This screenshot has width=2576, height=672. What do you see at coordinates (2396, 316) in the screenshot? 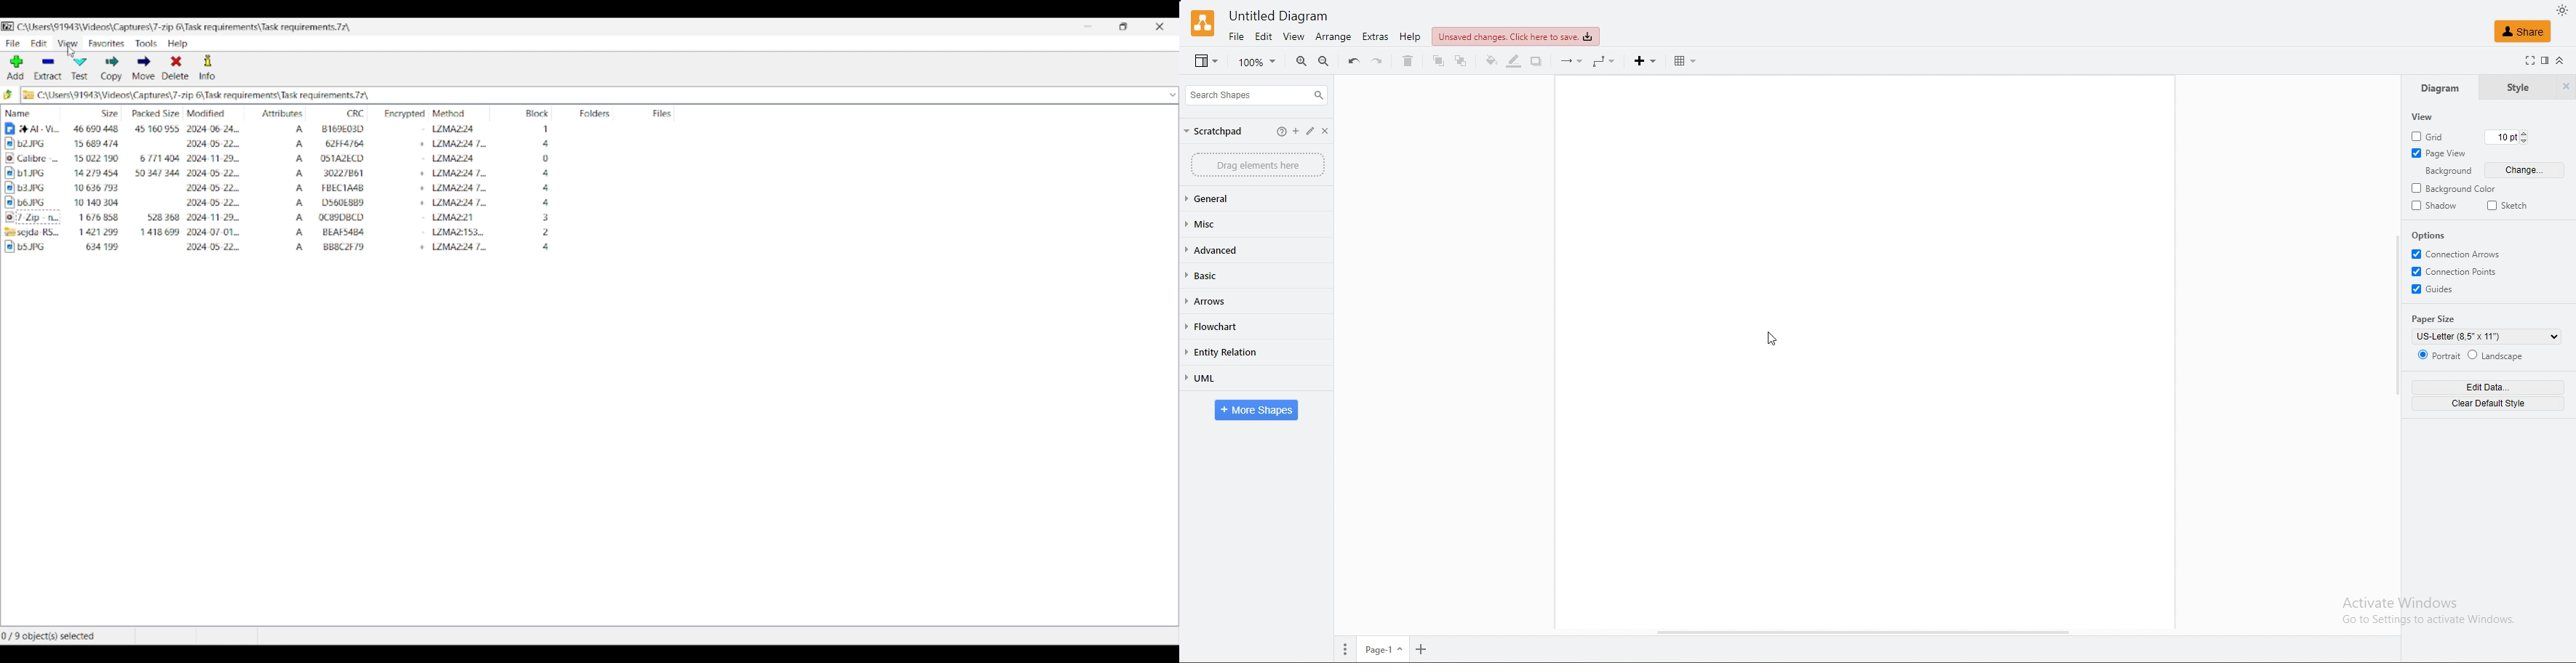
I see `scroll bar` at bounding box center [2396, 316].